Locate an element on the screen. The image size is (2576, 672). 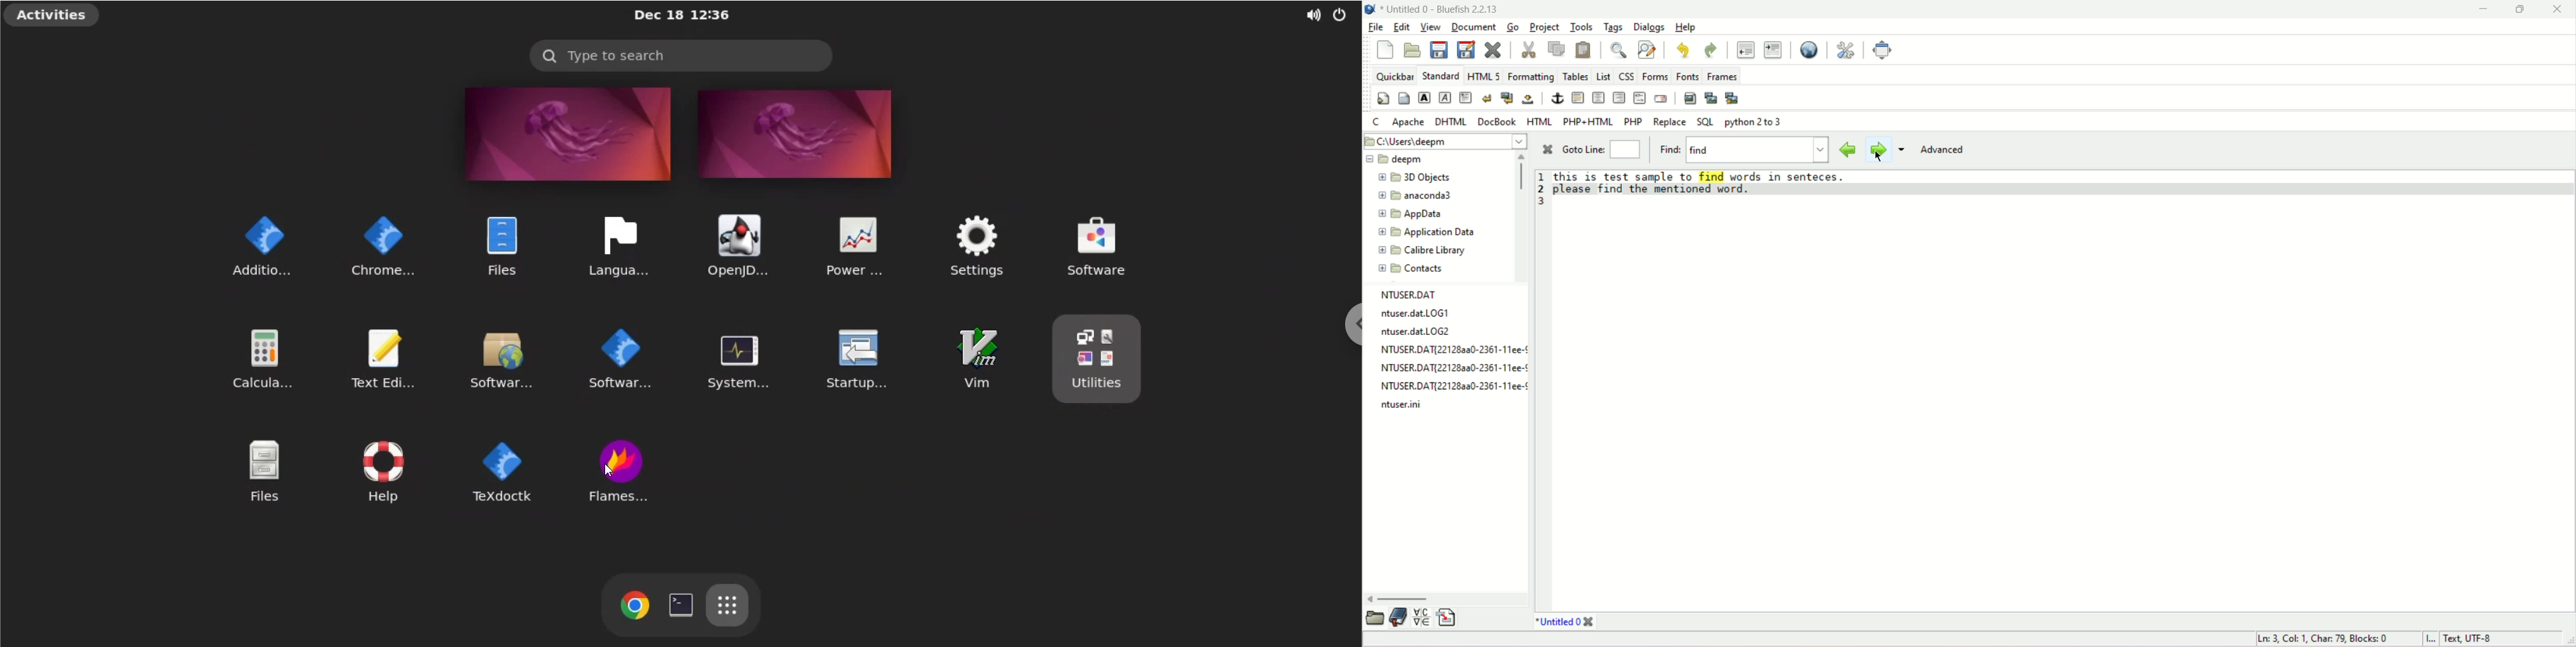
open is located at coordinates (1413, 50).